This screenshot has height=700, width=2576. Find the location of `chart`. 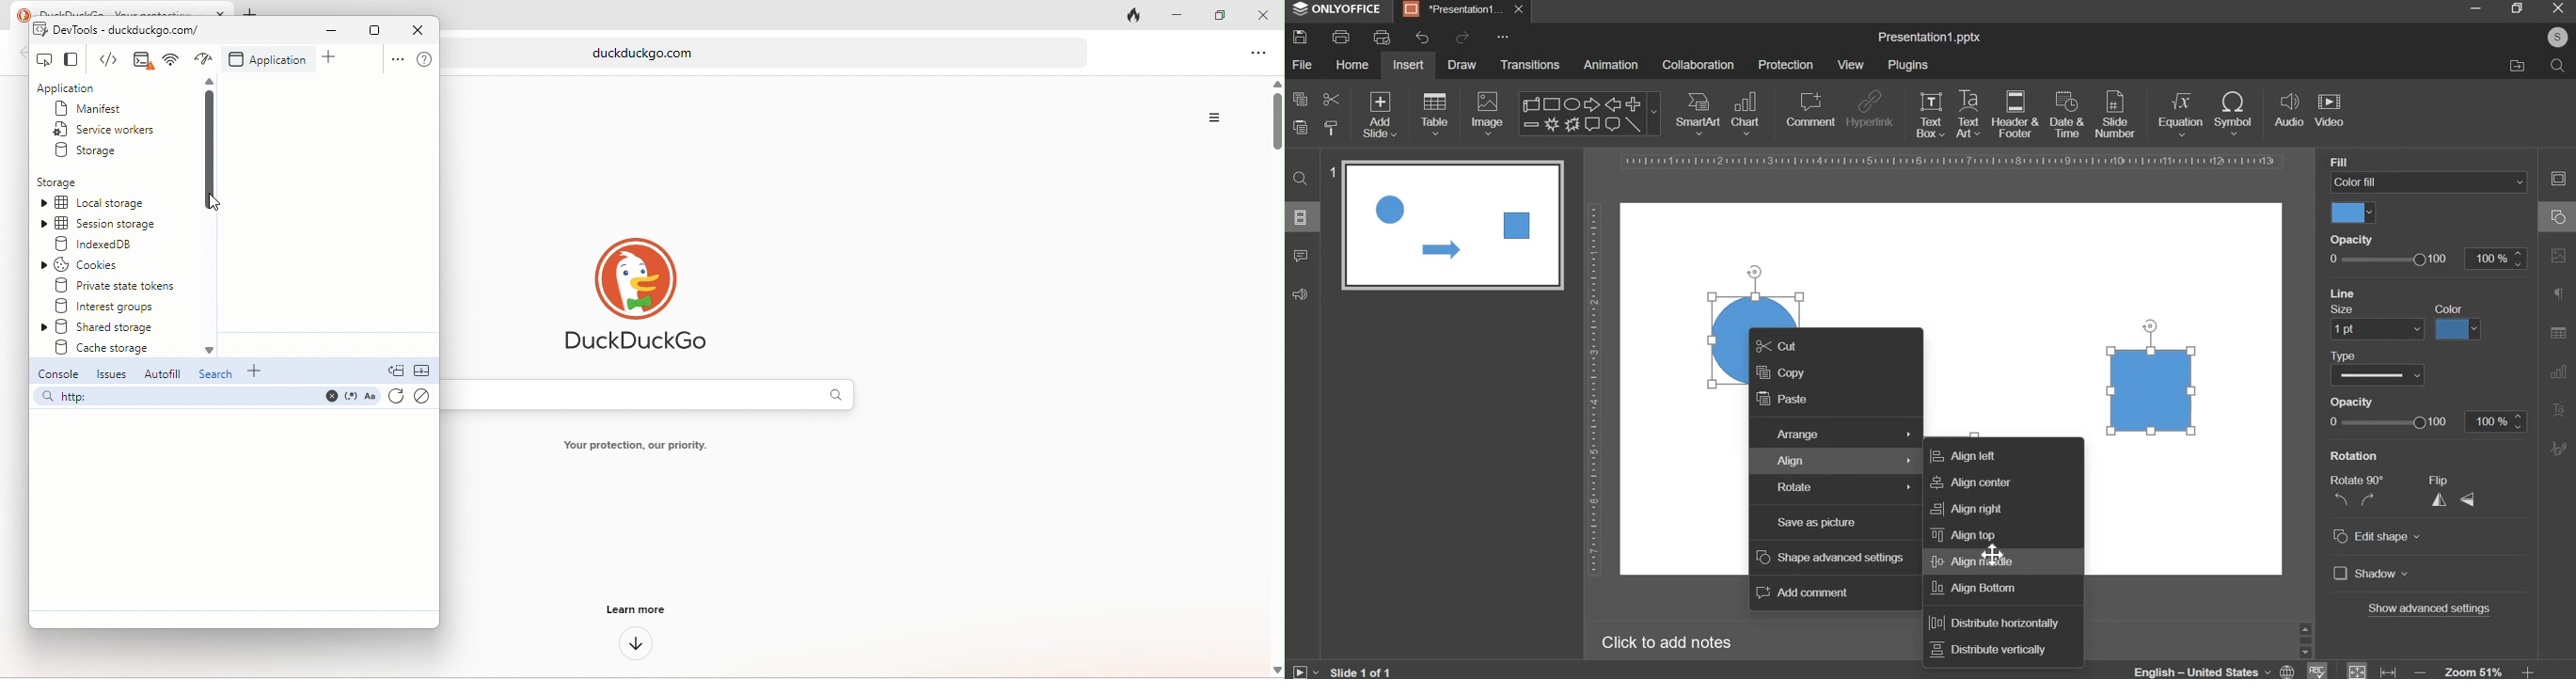

chart is located at coordinates (1747, 112).